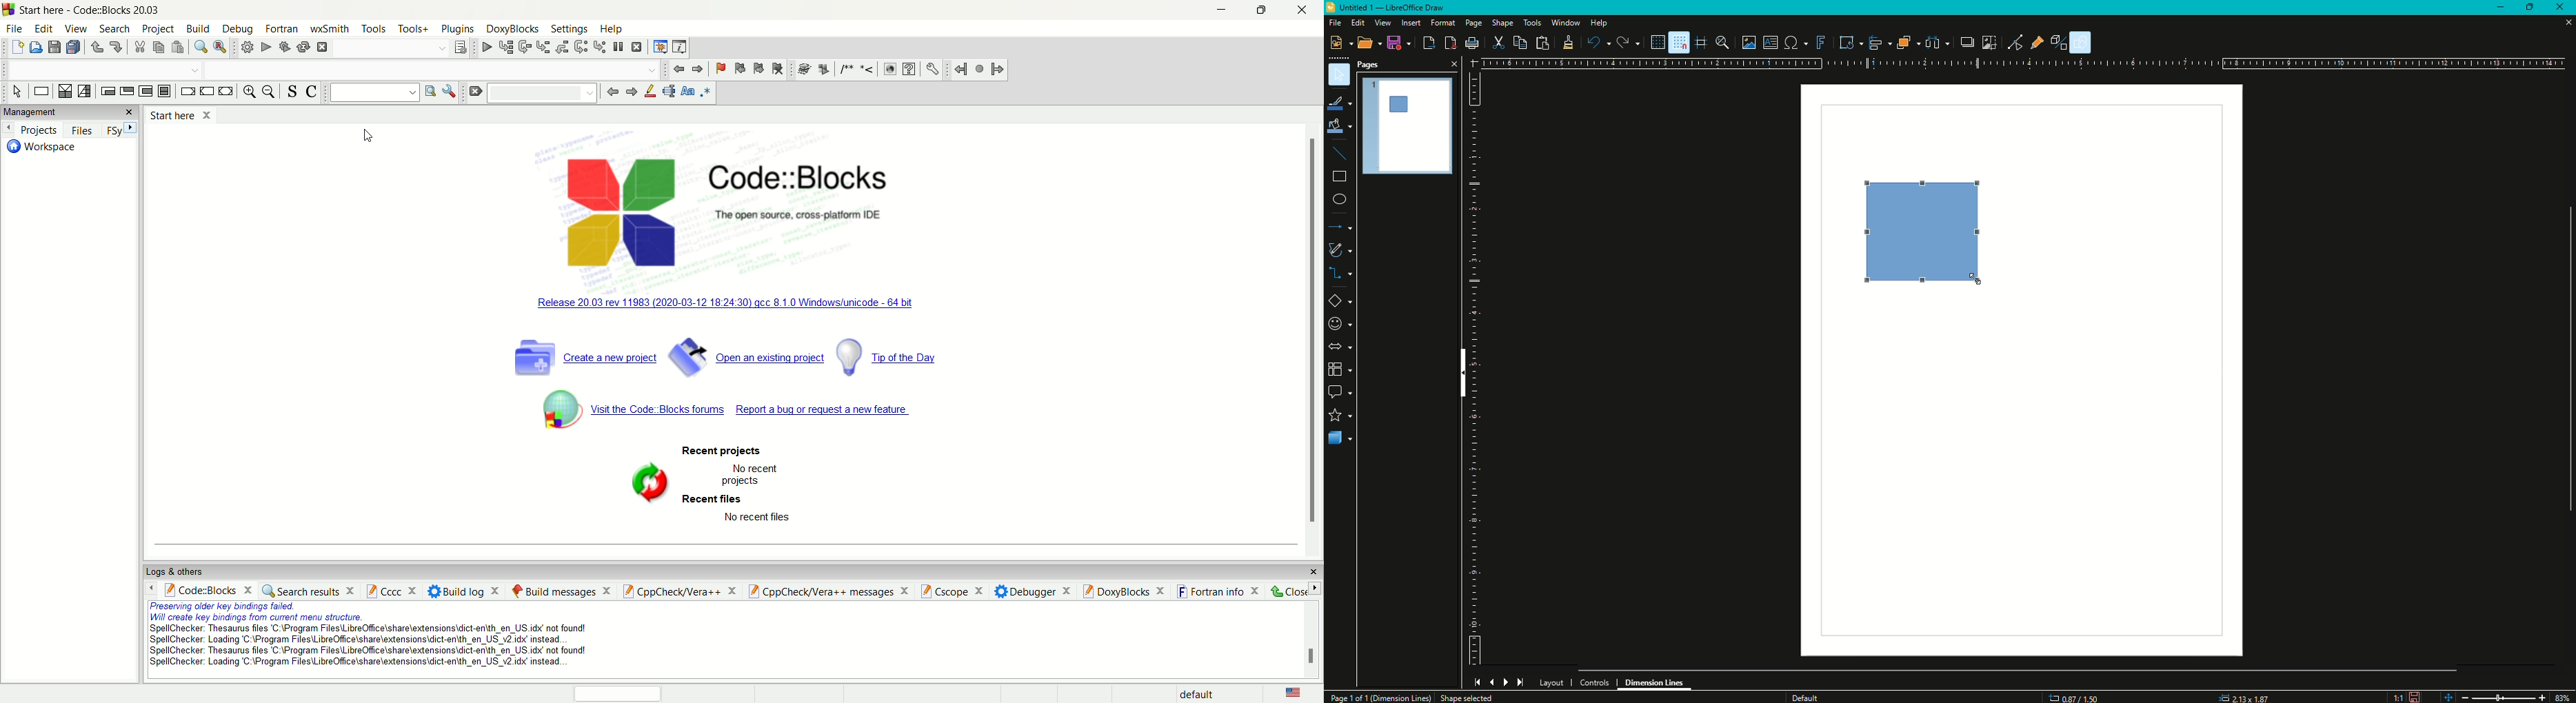  What do you see at coordinates (714, 499) in the screenshot?
I see `recent files` at bounding box center [714, 499].